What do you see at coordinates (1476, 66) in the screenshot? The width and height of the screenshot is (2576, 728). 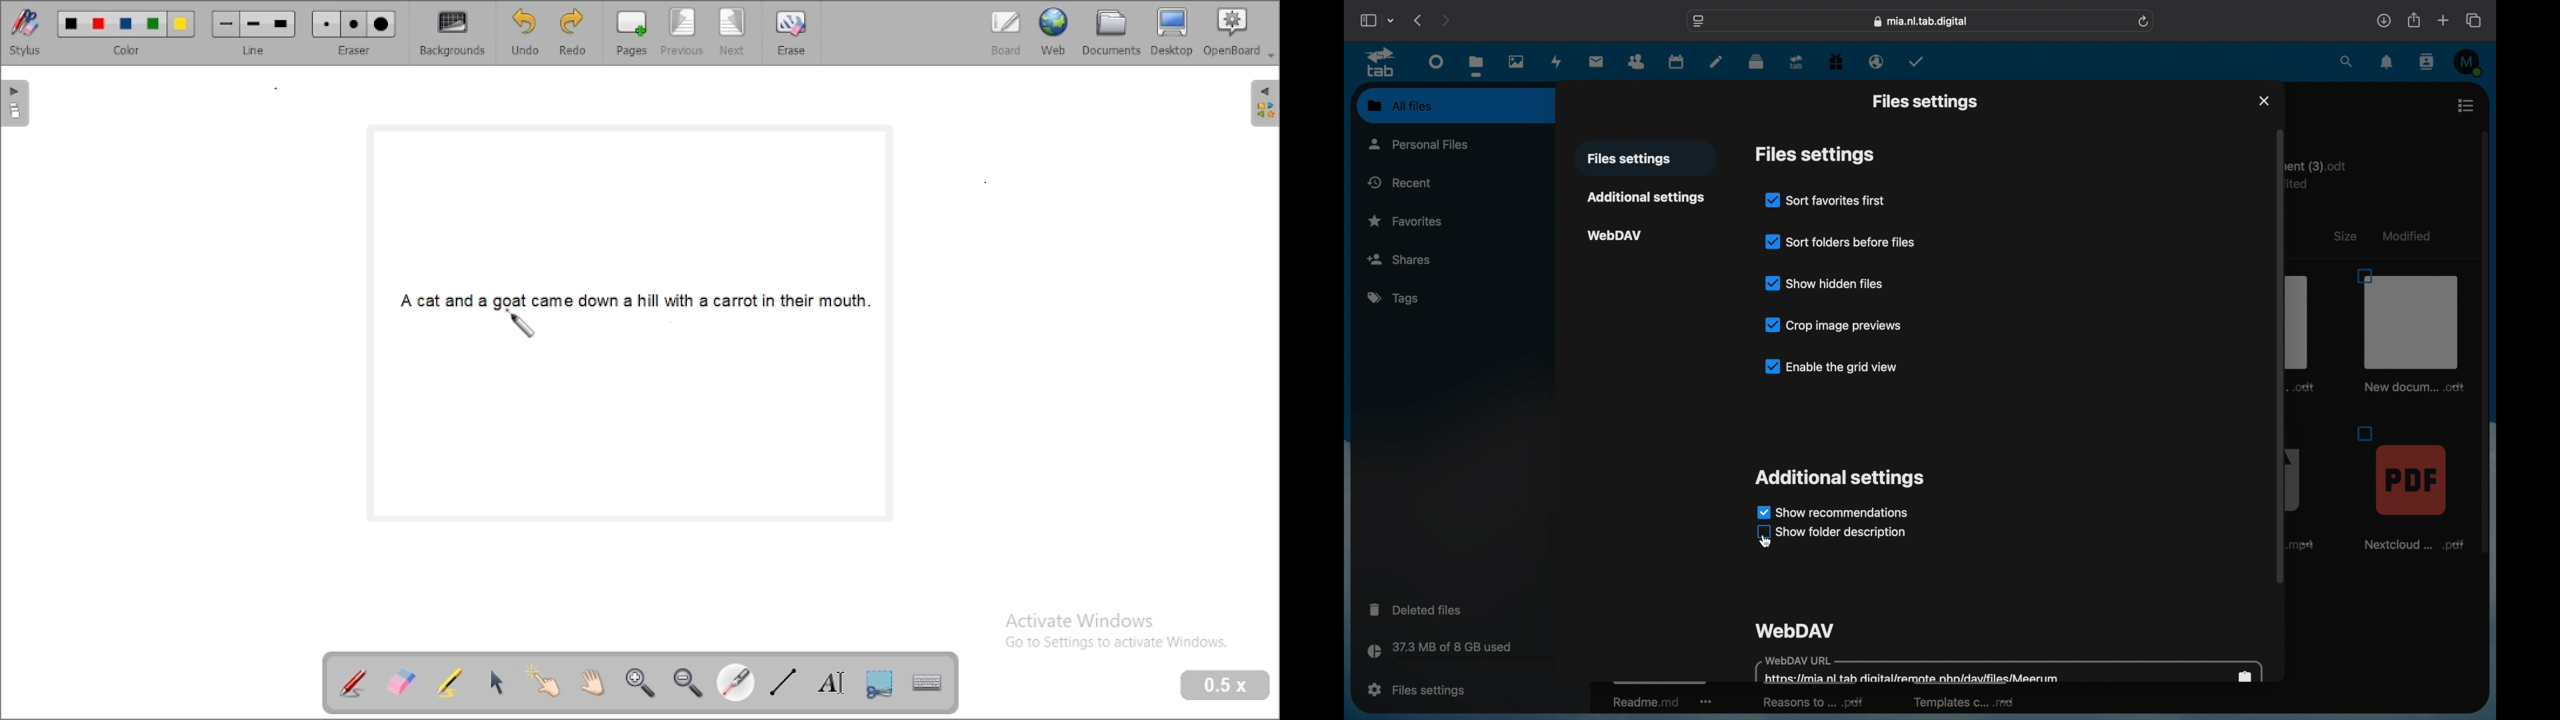 I see `files` at bounding box center [1476, 66].